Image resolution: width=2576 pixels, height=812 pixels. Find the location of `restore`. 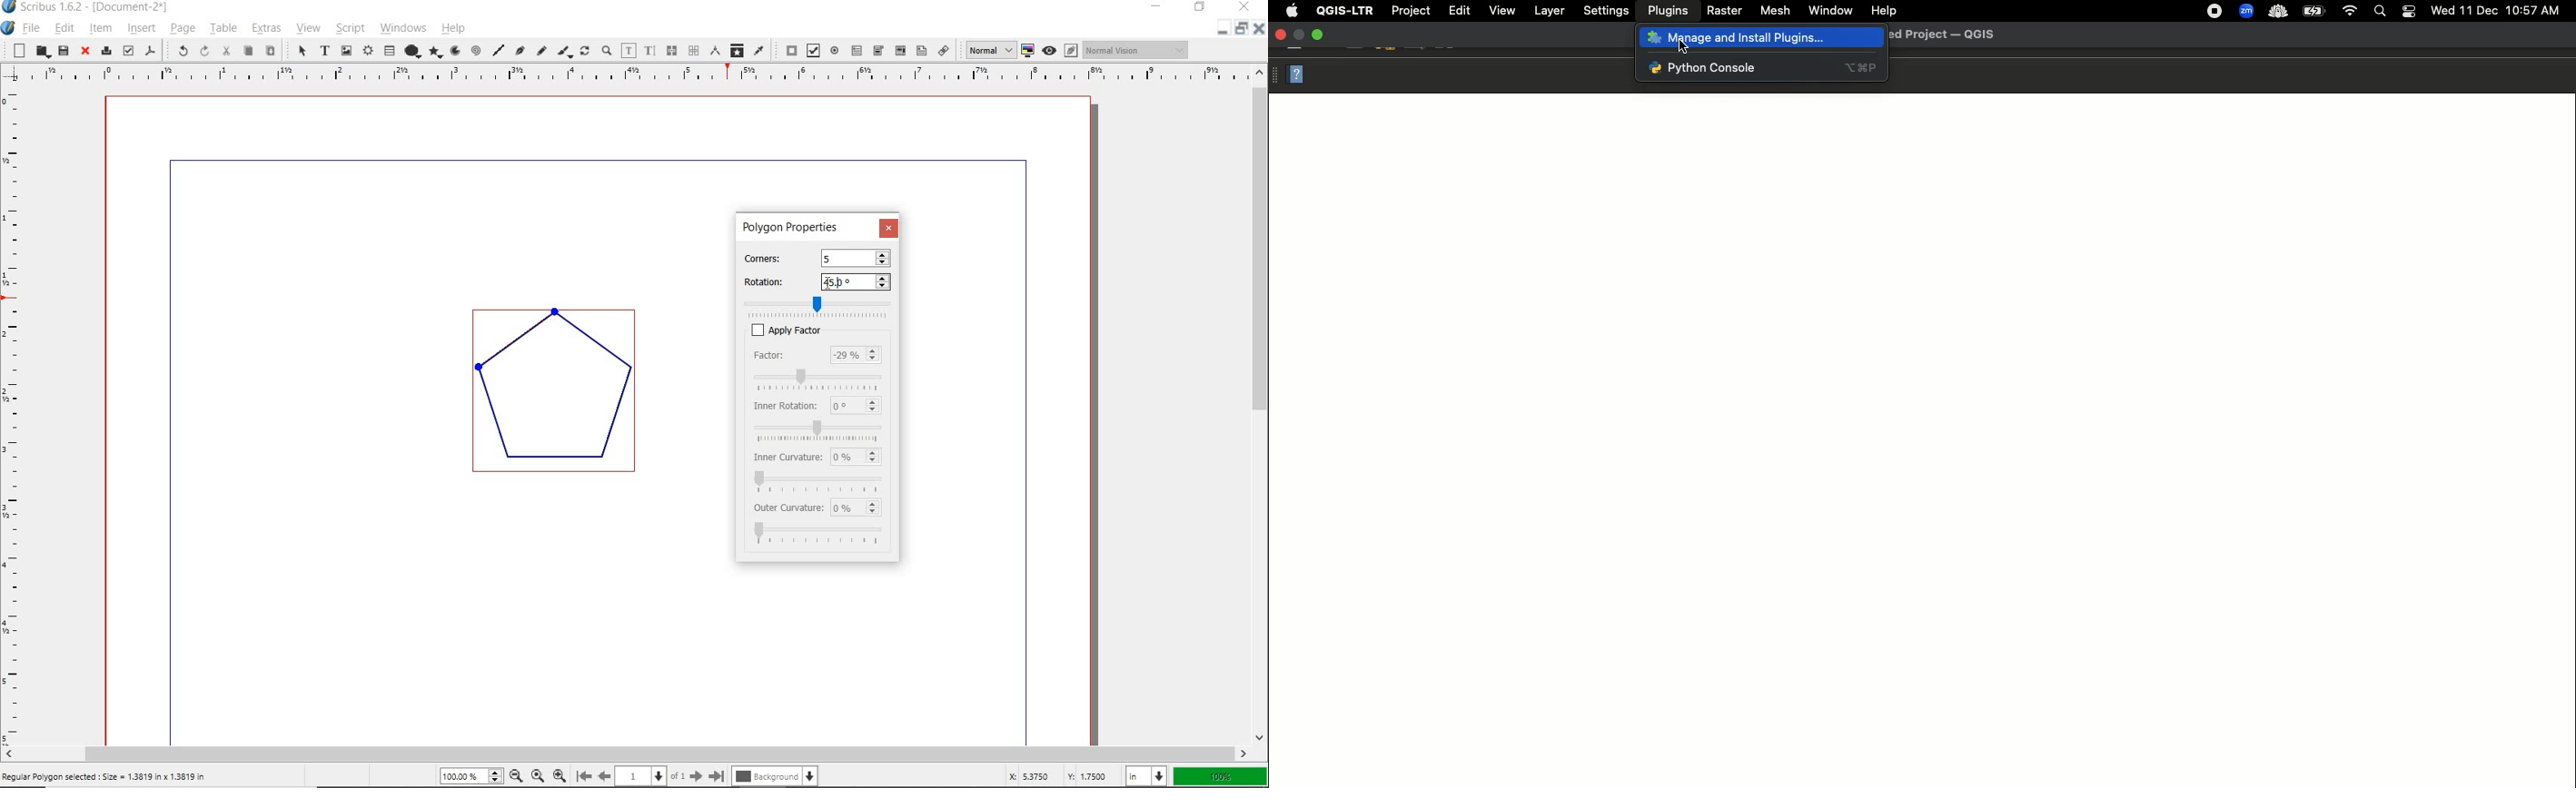

restore is located at coordinates (1202, 8).